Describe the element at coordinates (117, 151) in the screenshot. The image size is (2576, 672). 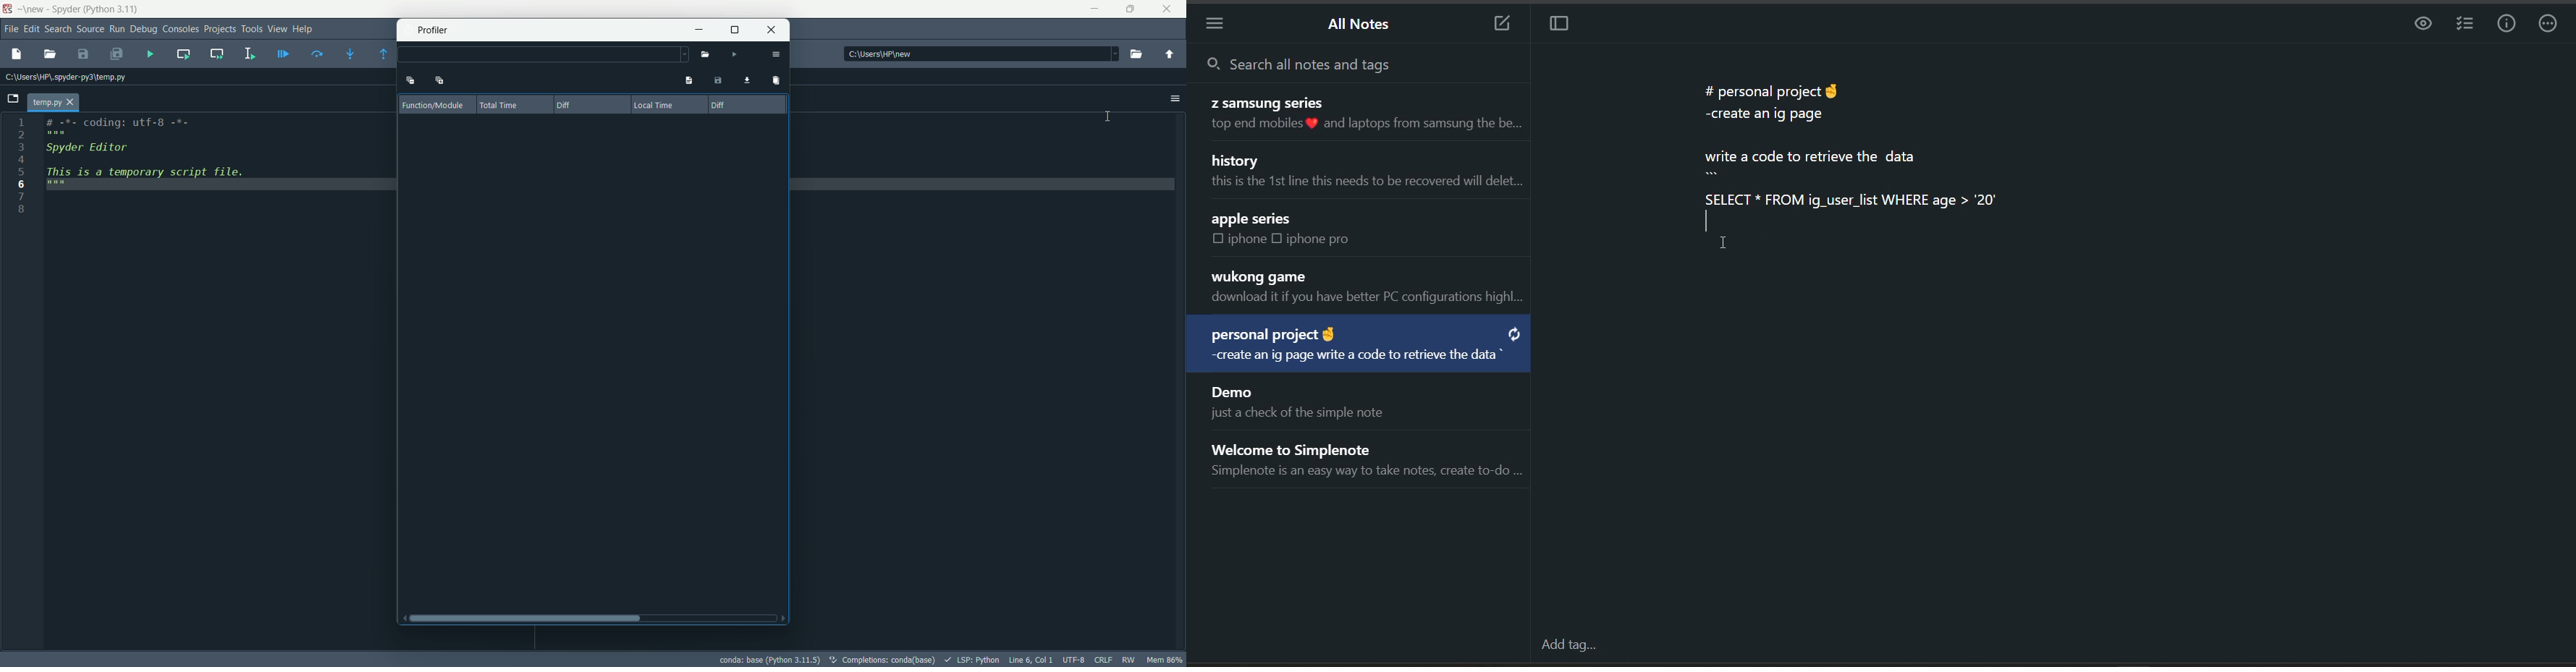
I see `Spyder editor` at that location.